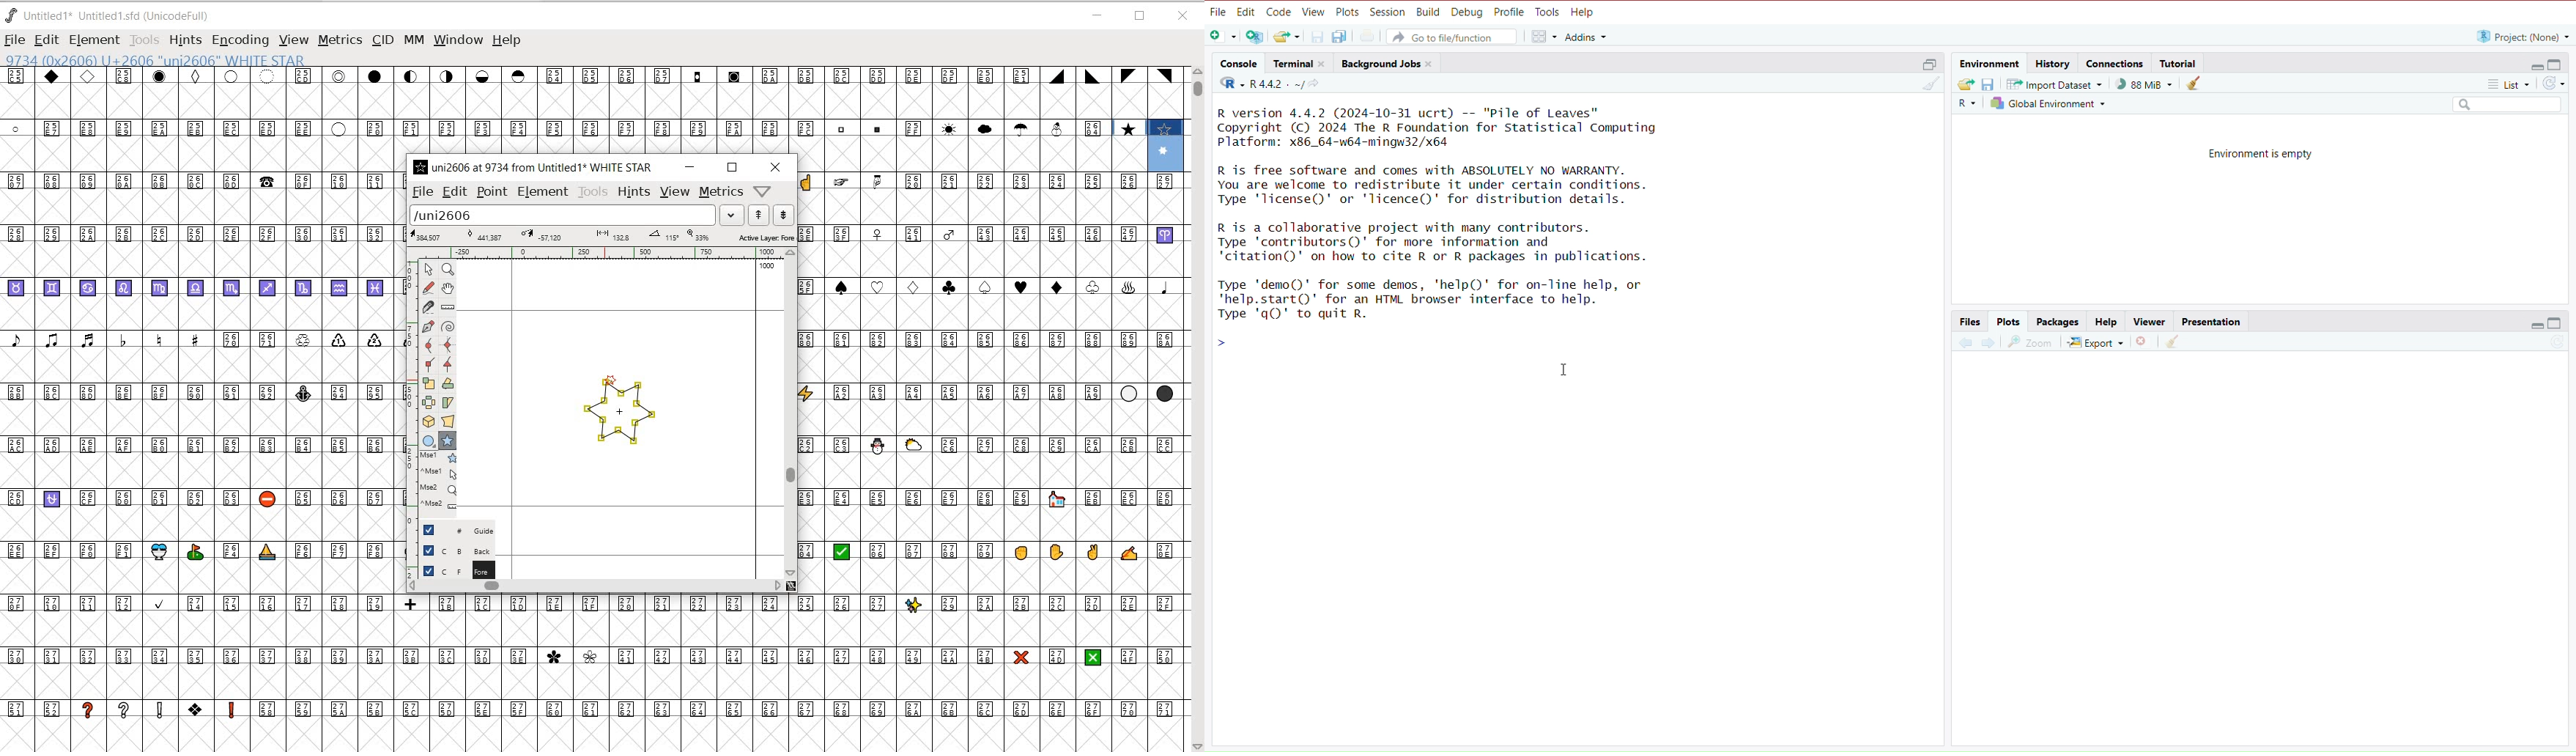 The height and width of the screenshot is (756, 2576). I want to click on EDIT, so click(45, 41).